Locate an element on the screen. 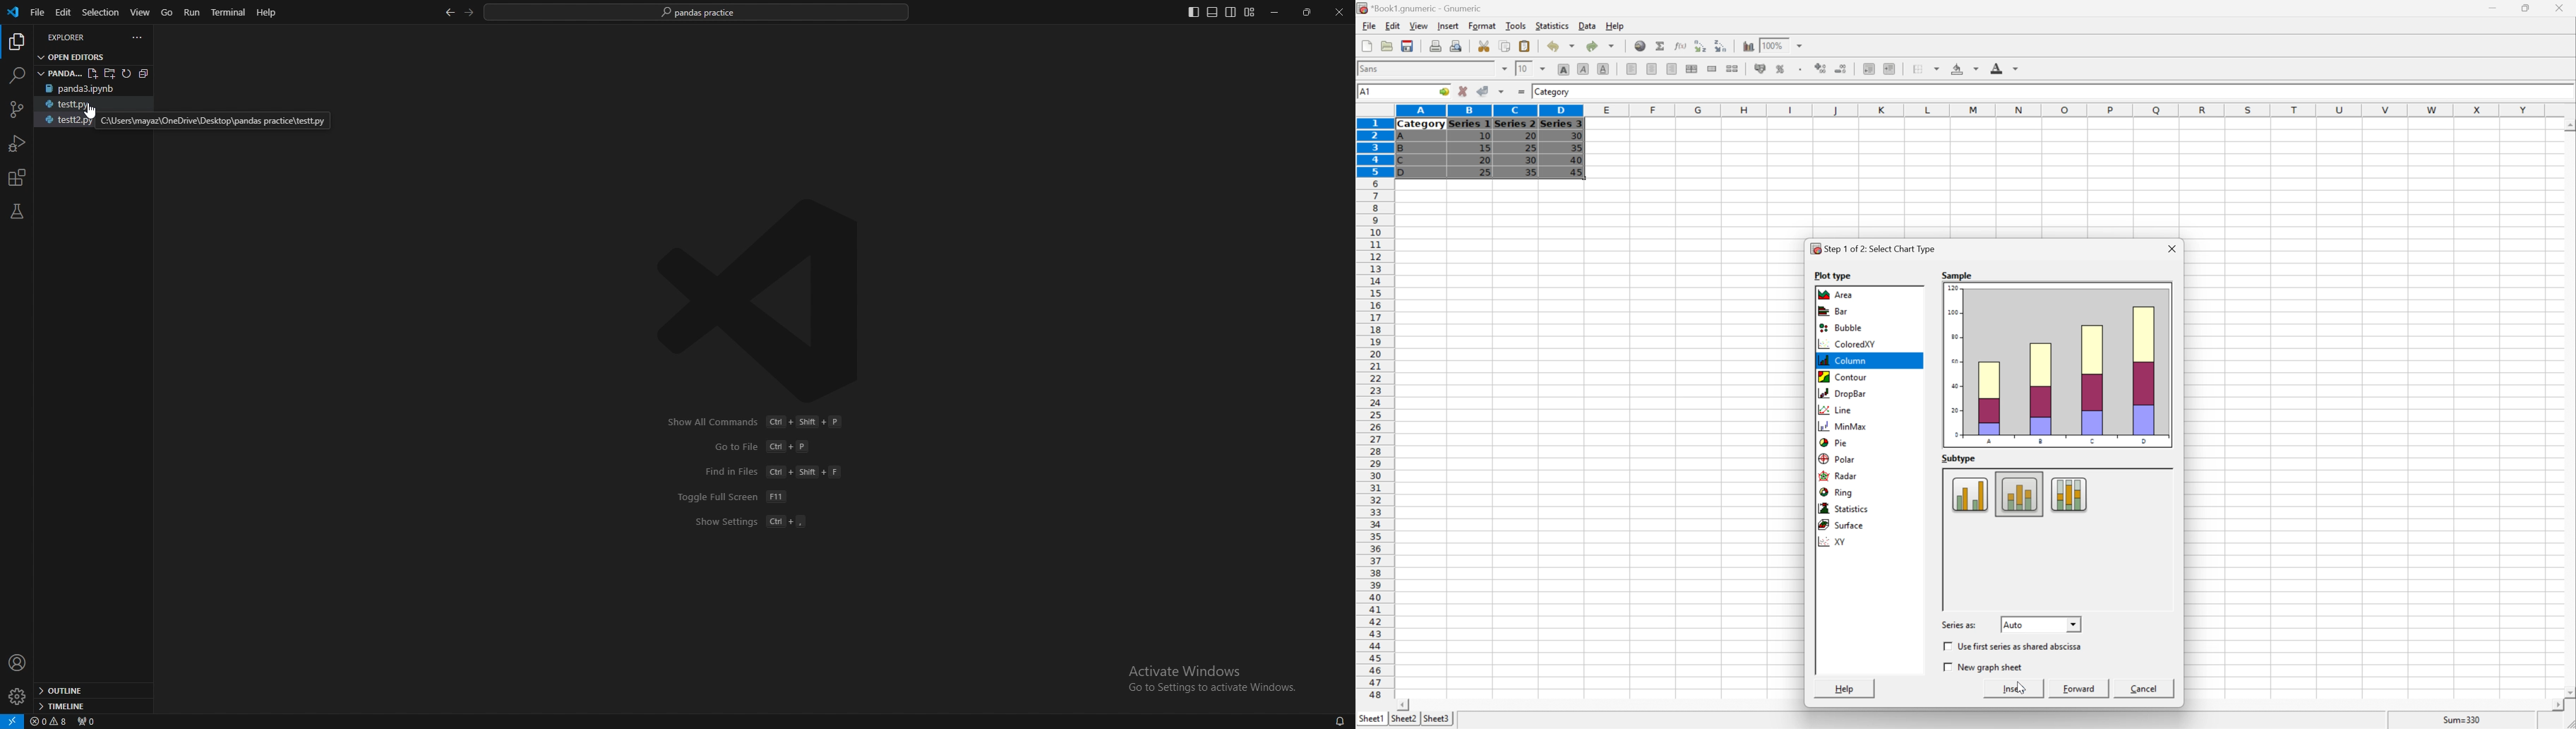  Format is located at coordinates (1482, 25).